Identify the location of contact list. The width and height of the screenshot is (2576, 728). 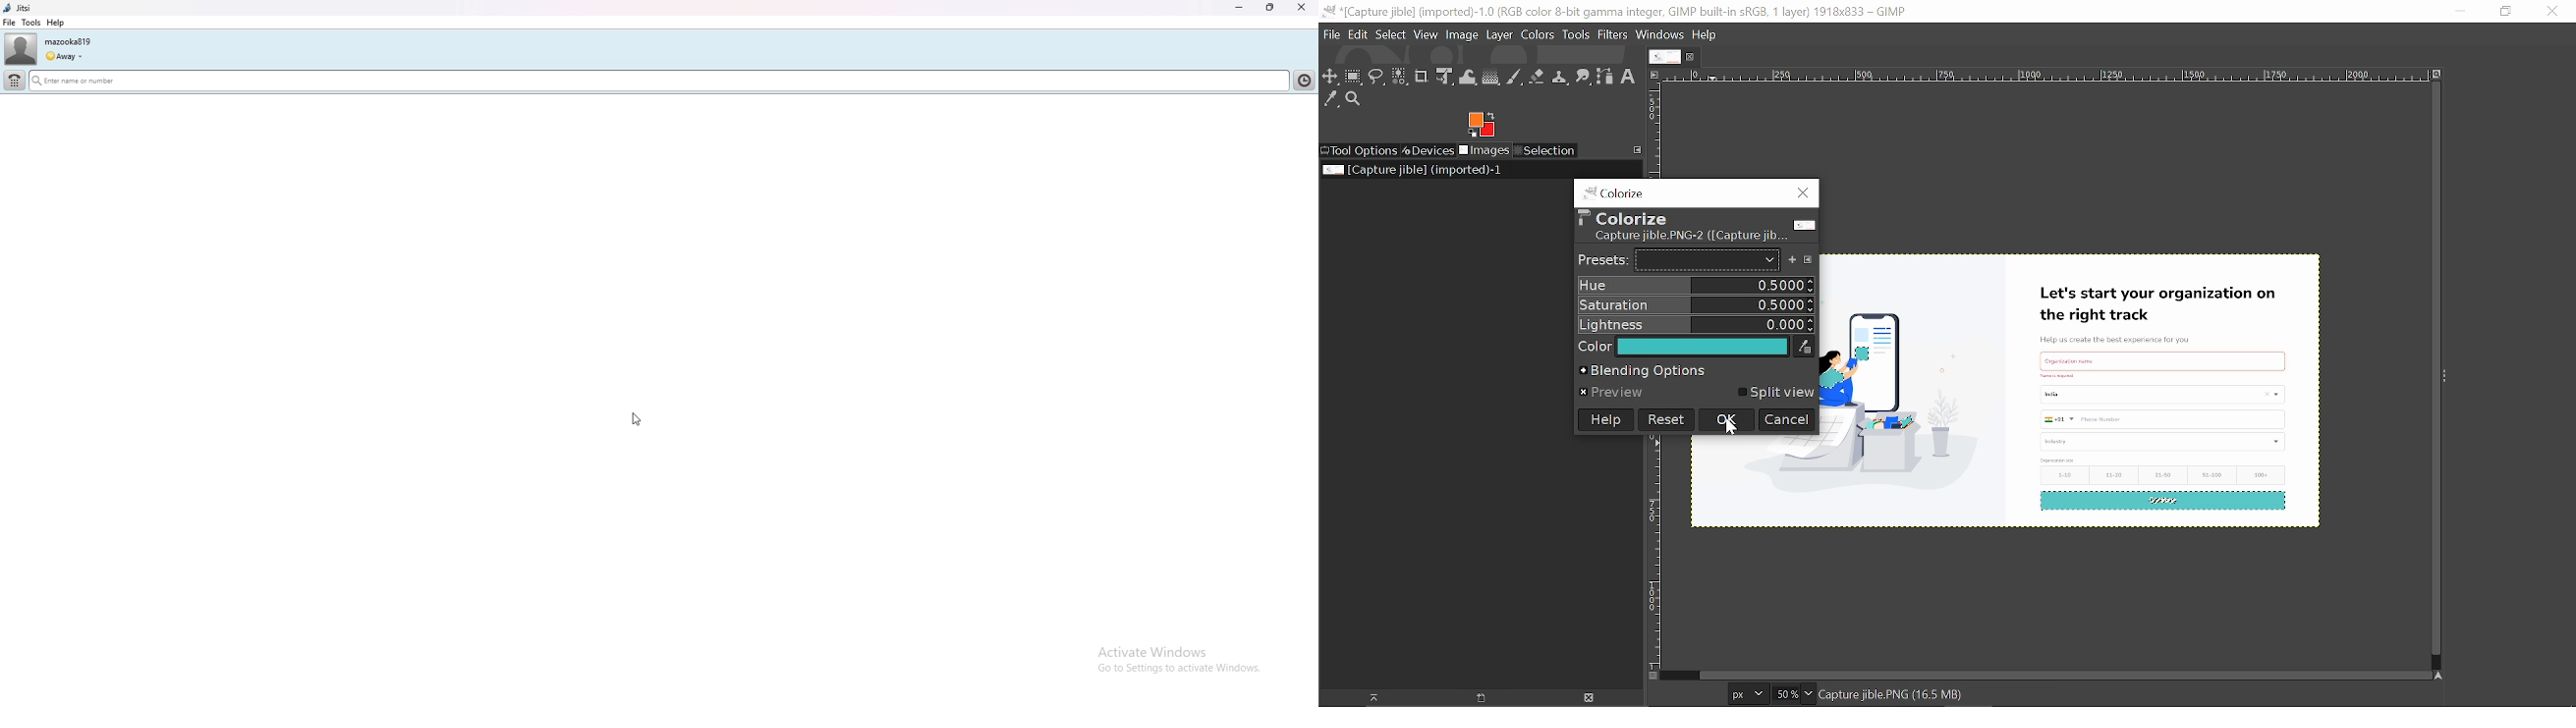
(1305, 80).